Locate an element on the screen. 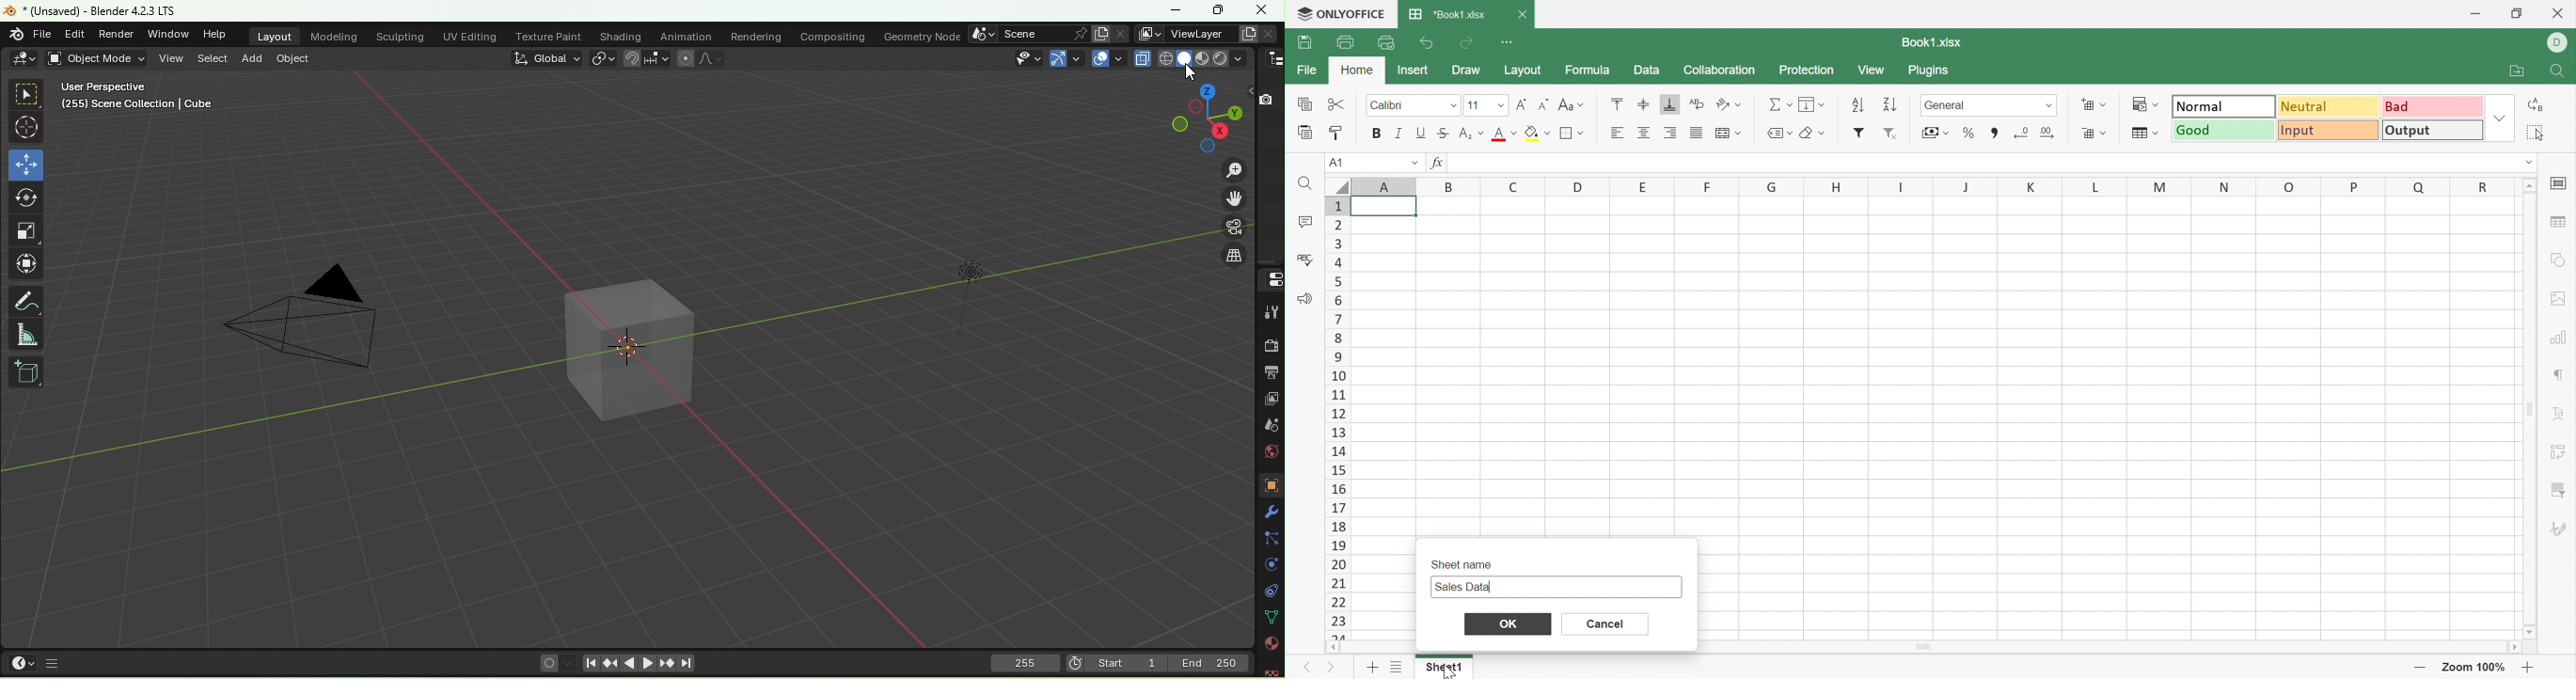  Image settings is located at coordinates (2559, 300).